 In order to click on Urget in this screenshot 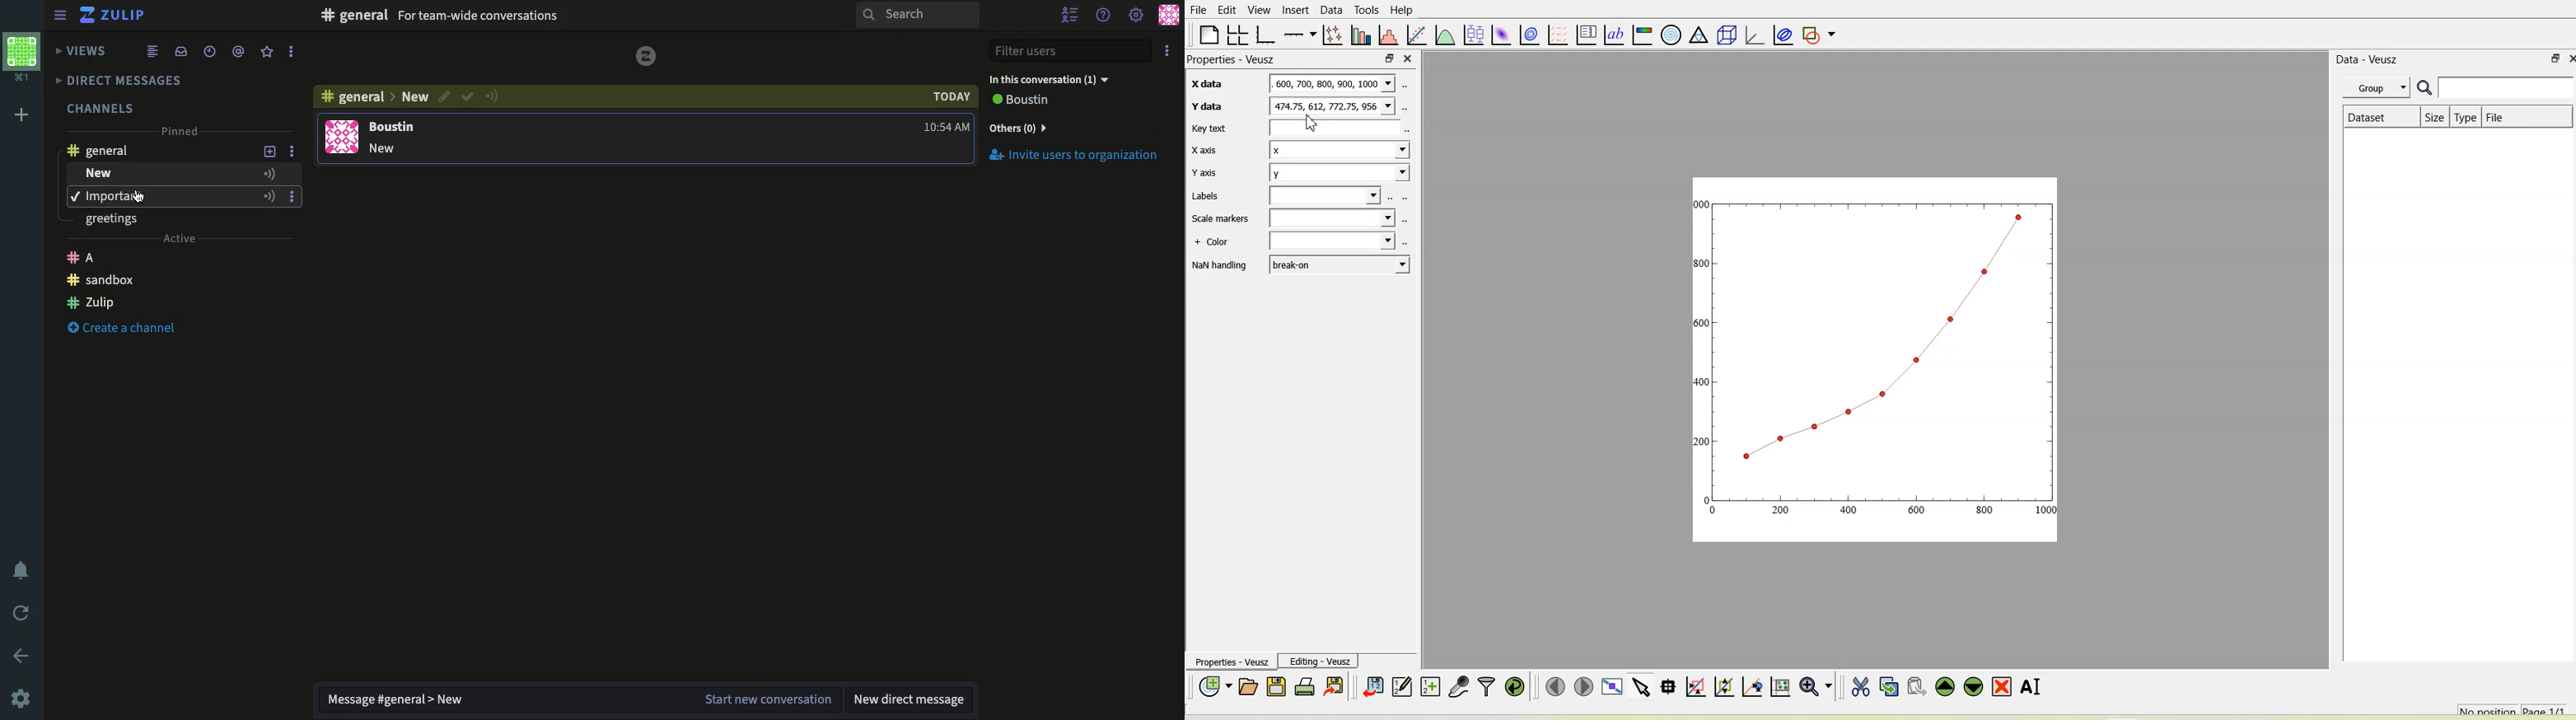, I will do `click(493, 97)`.